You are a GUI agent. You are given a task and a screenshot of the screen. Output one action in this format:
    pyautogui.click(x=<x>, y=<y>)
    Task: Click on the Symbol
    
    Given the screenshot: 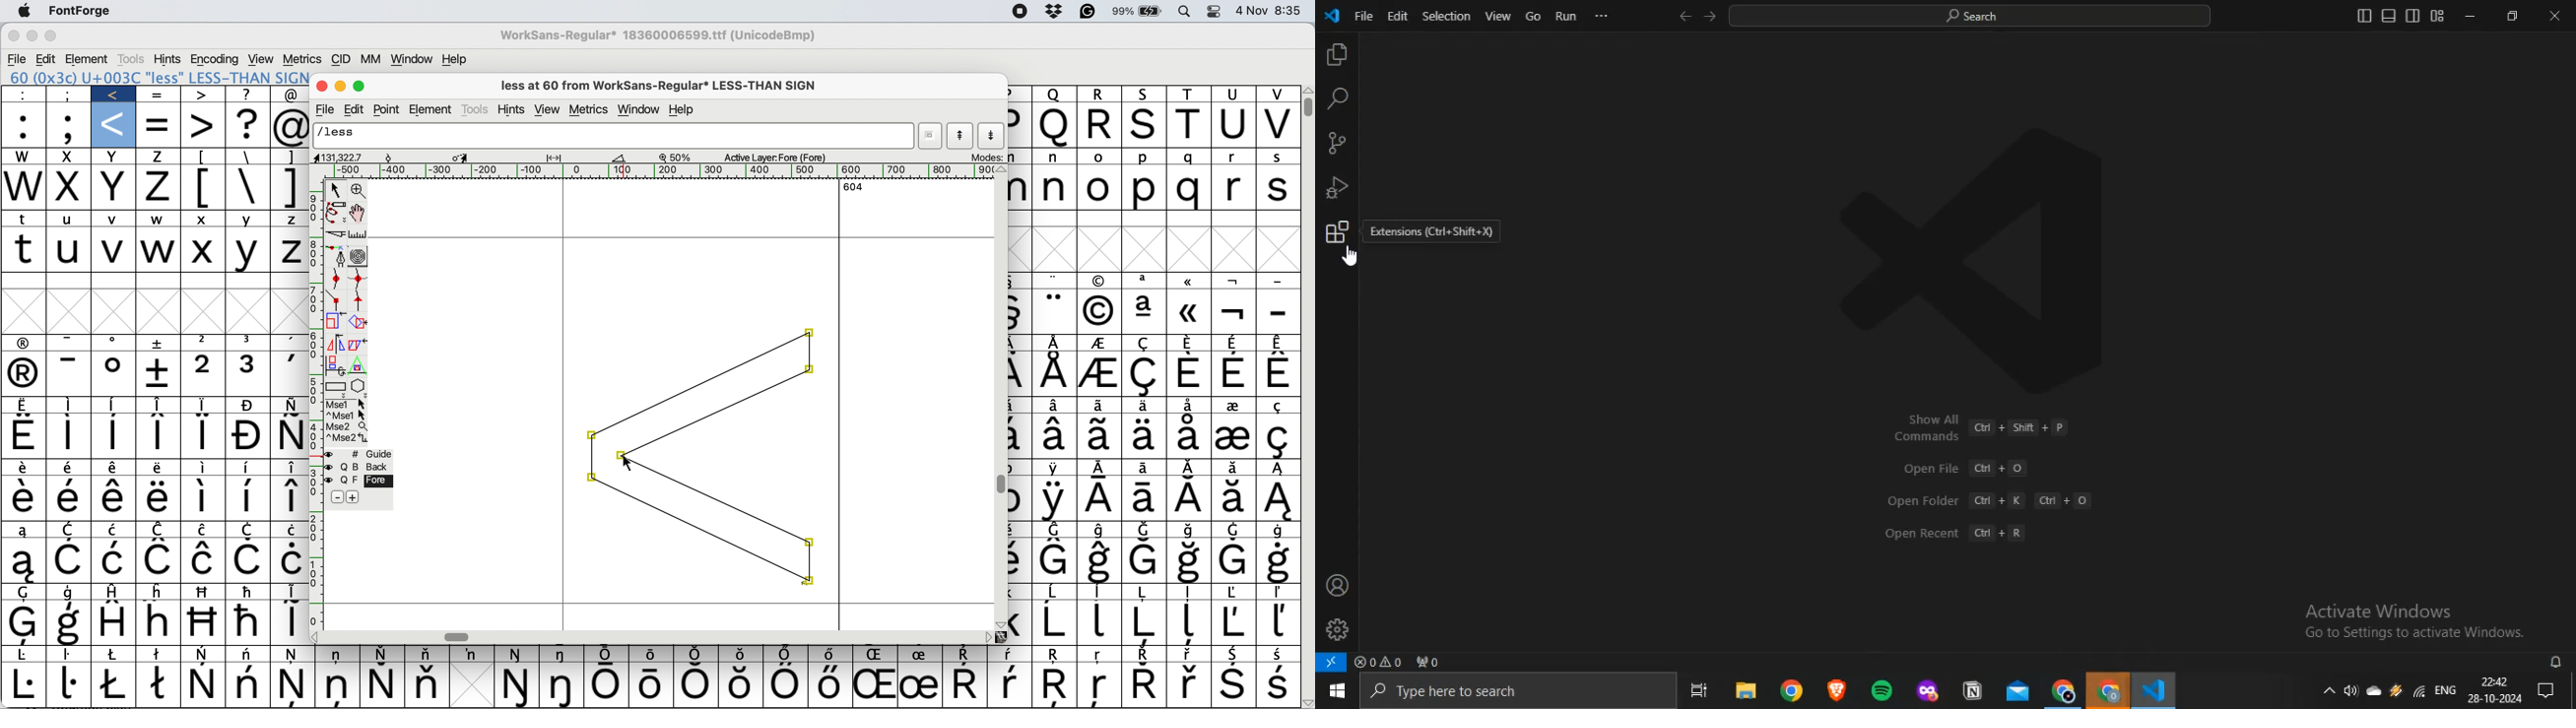 What is the action you would take?
    pyautogui.click(x=248, y=623)
    